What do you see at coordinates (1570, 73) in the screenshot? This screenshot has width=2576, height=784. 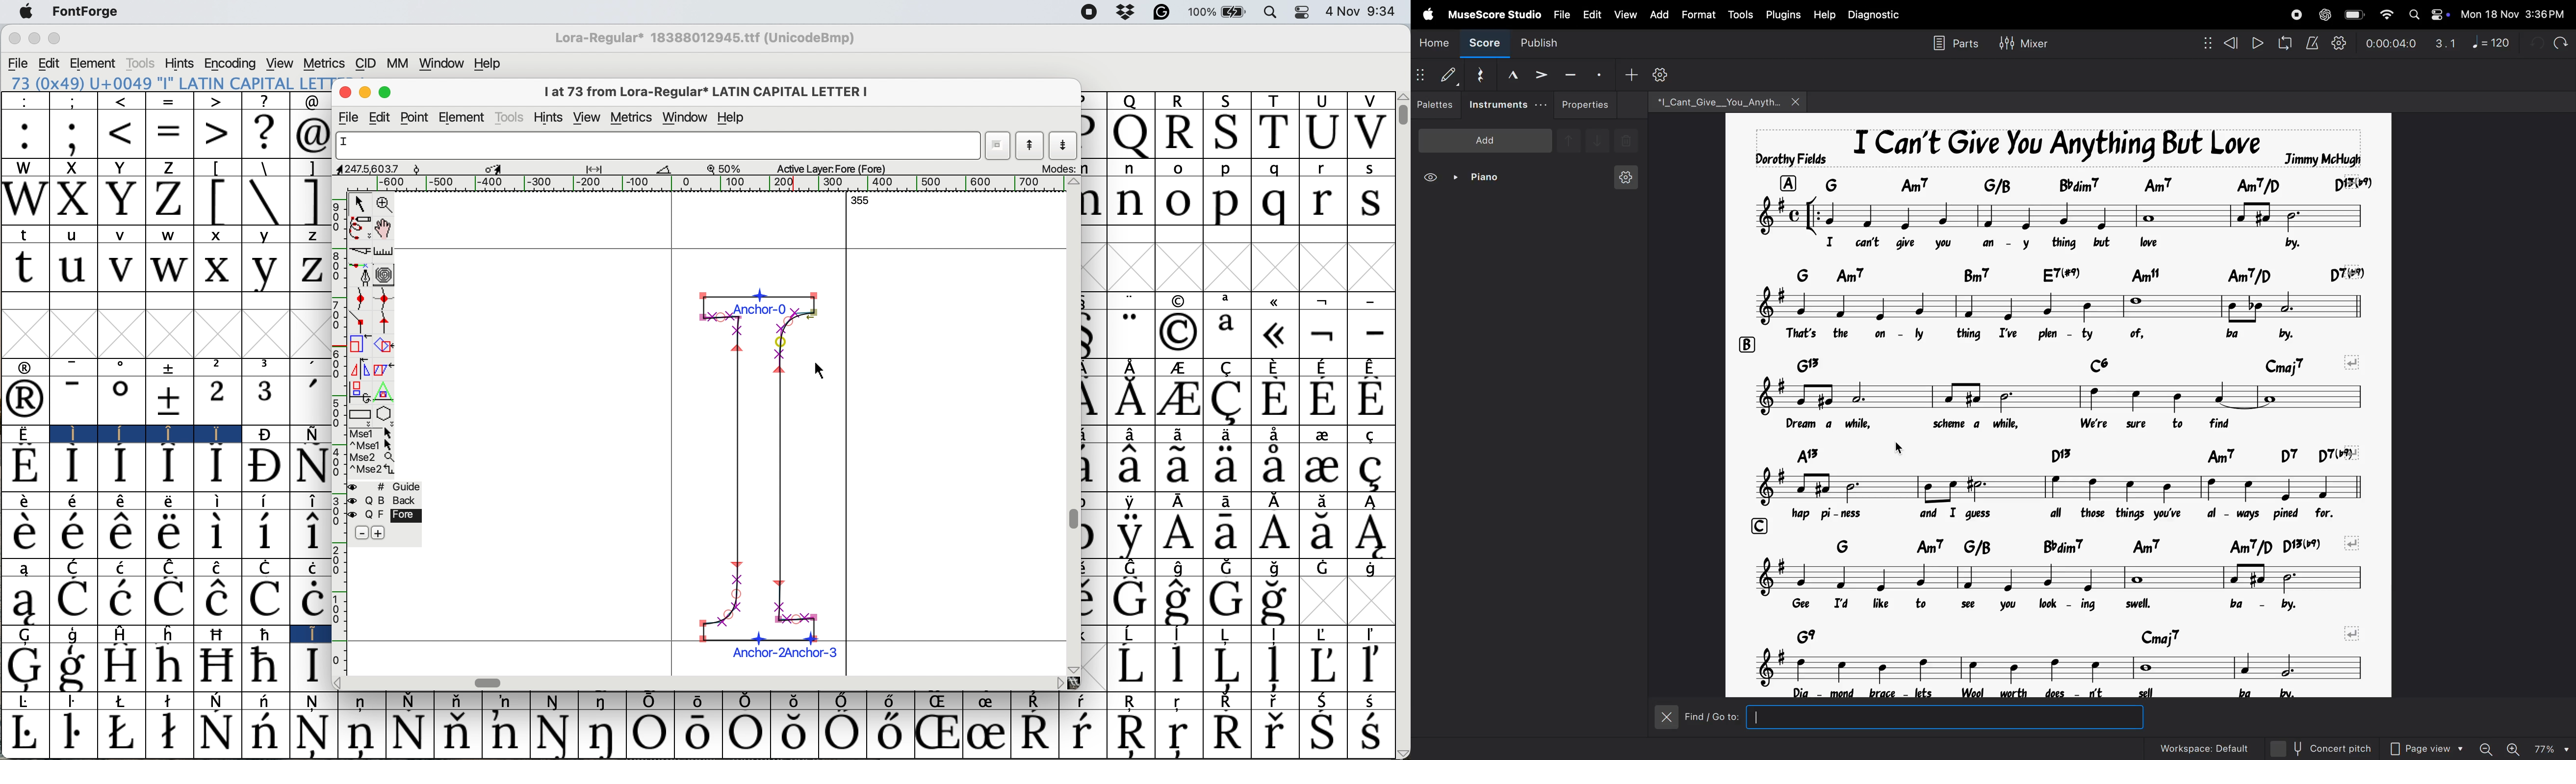 I see `tenuto` at bounding box center [1570, 73].